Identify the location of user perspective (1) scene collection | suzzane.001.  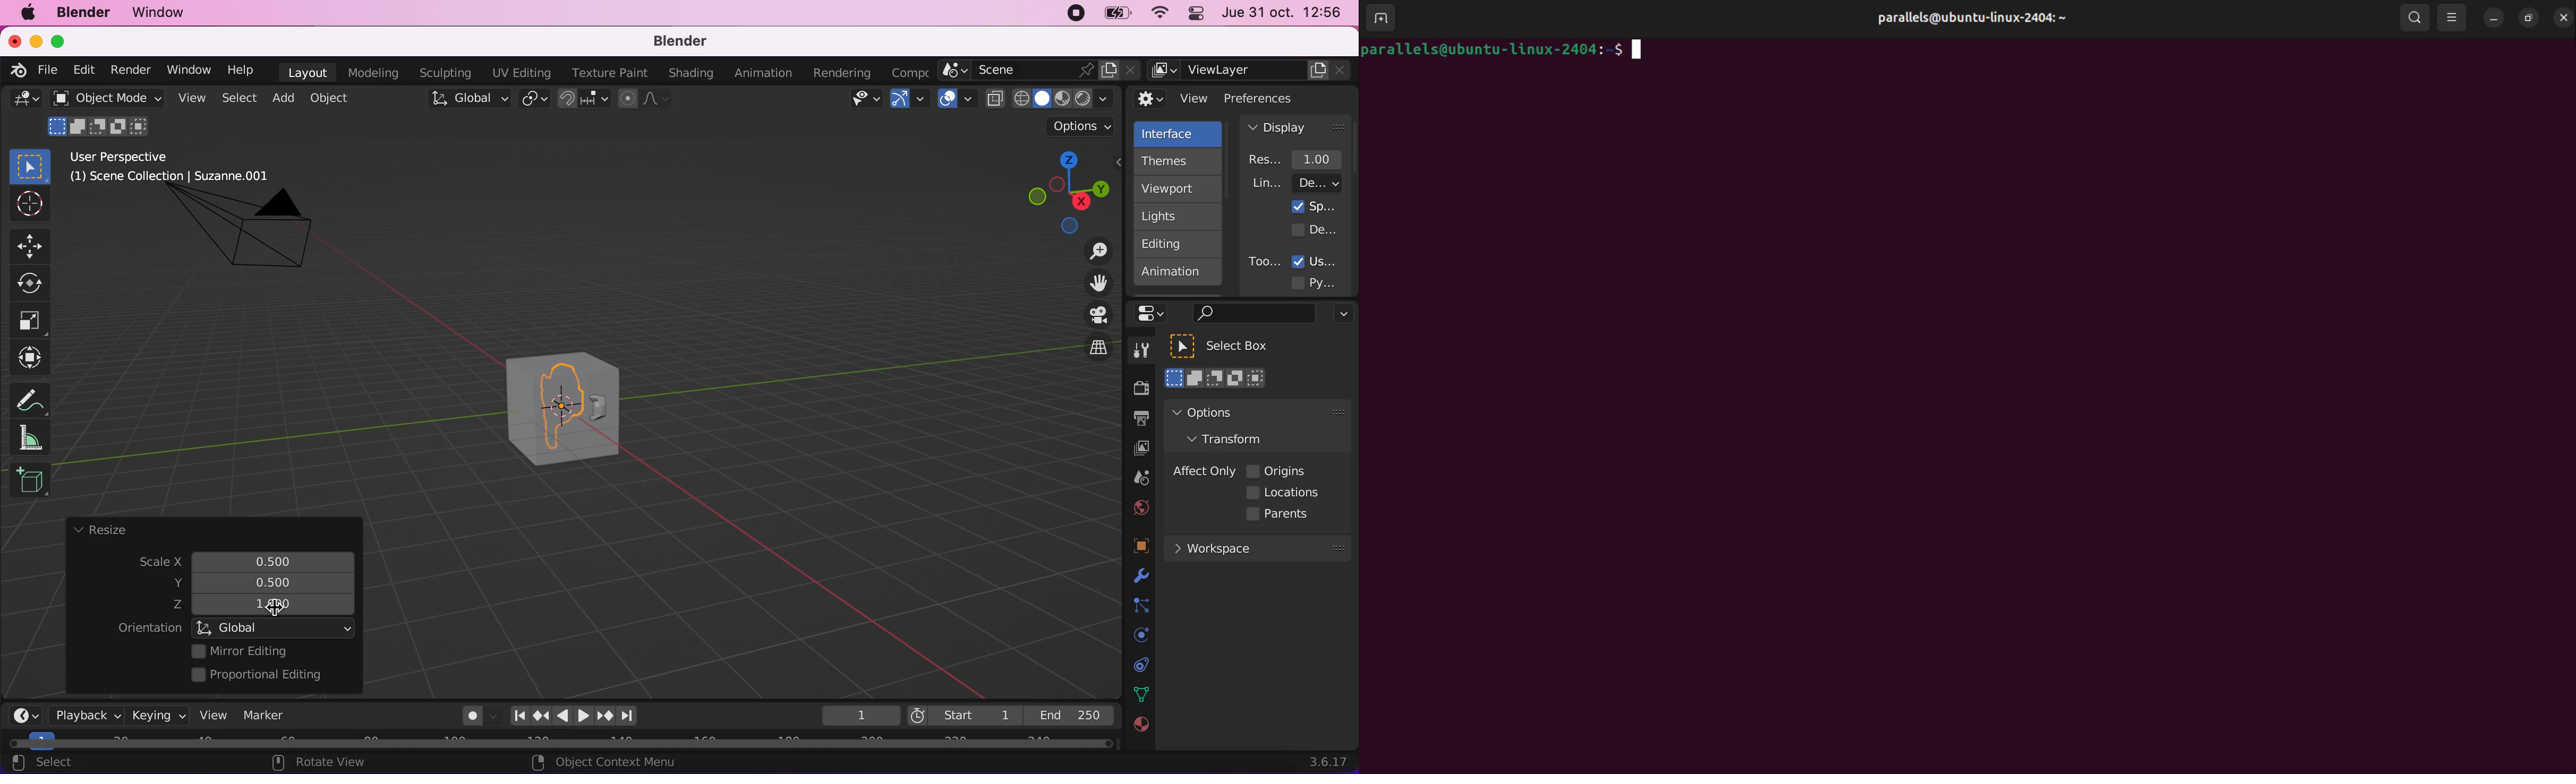
(177, 168).